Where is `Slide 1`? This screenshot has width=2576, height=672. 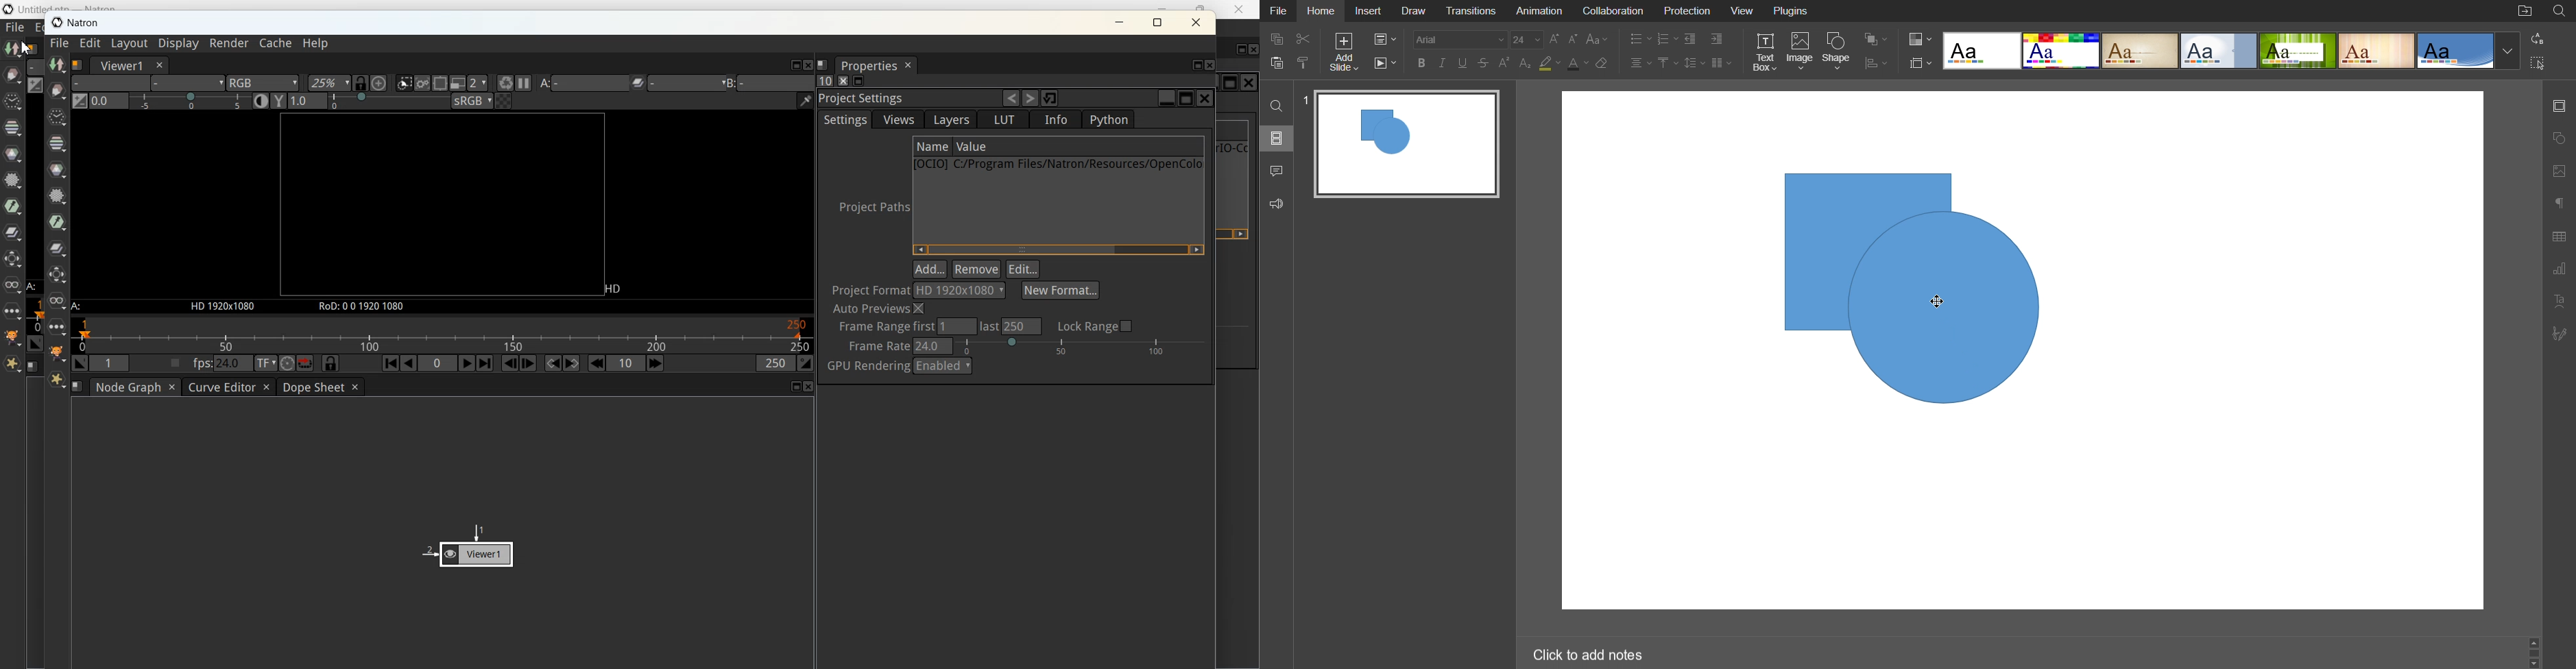
Slide 1 is located at coordinates (1404, 142).